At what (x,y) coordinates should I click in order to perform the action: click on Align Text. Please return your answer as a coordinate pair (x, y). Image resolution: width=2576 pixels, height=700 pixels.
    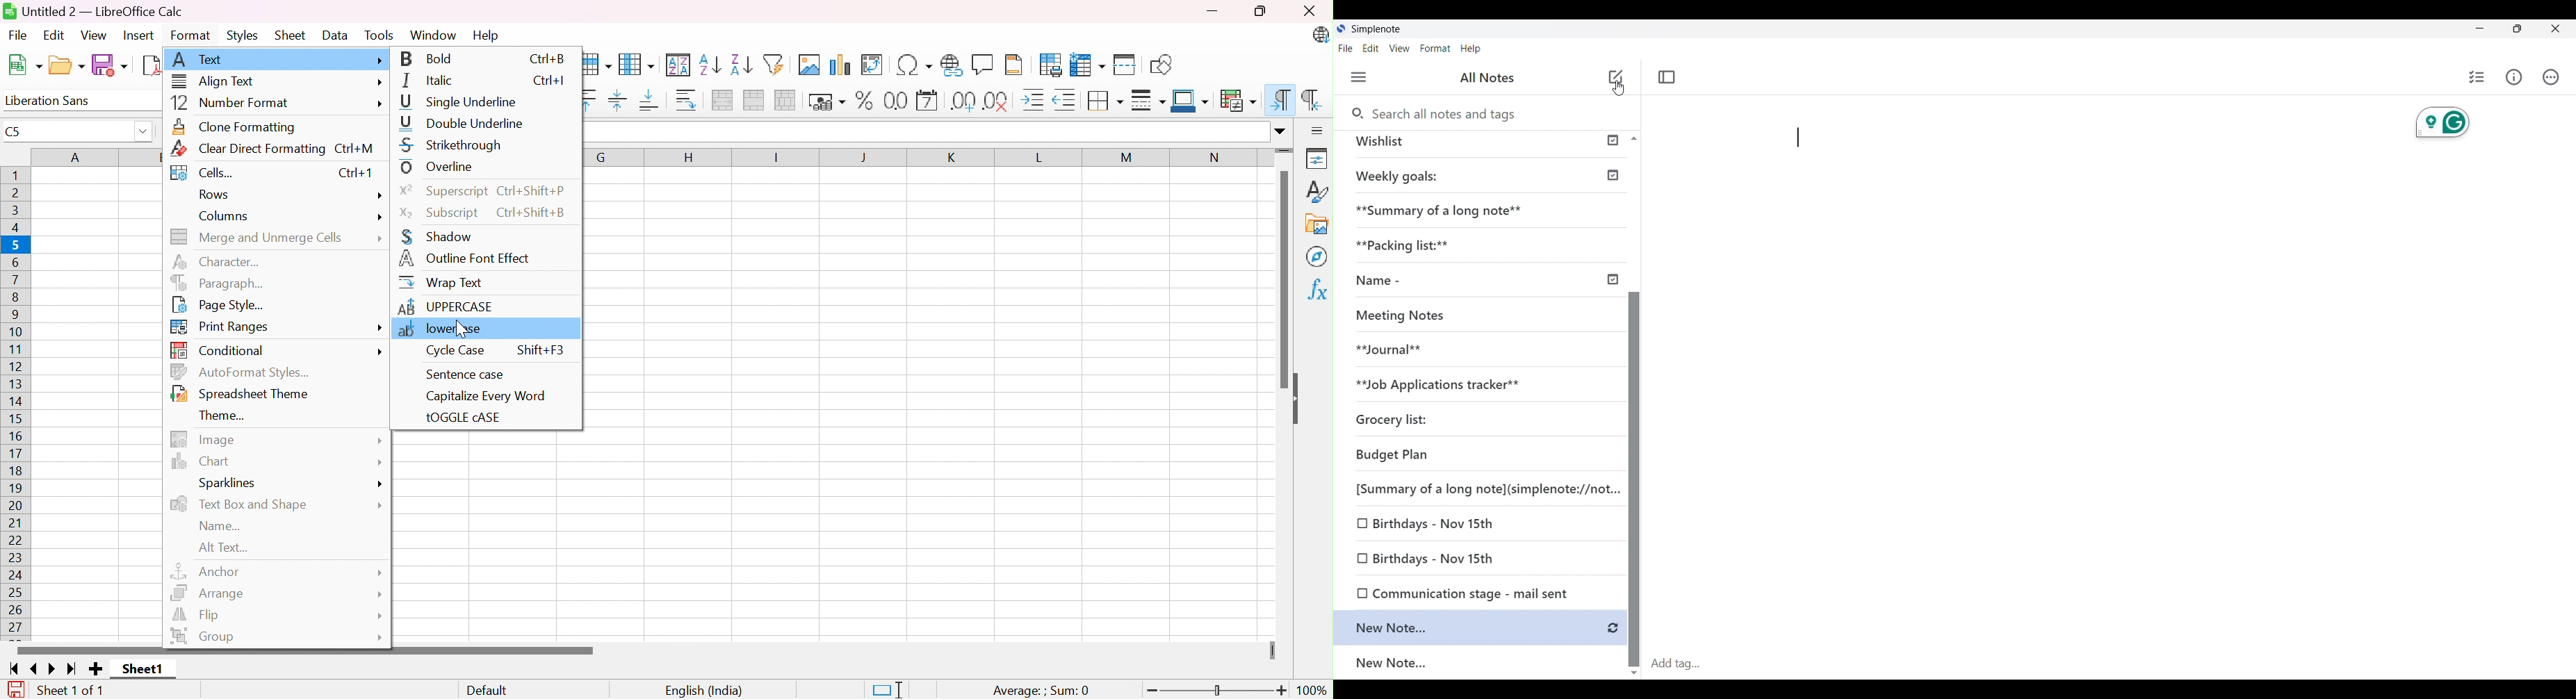
    Looking at the image, I should click on (214, 82).